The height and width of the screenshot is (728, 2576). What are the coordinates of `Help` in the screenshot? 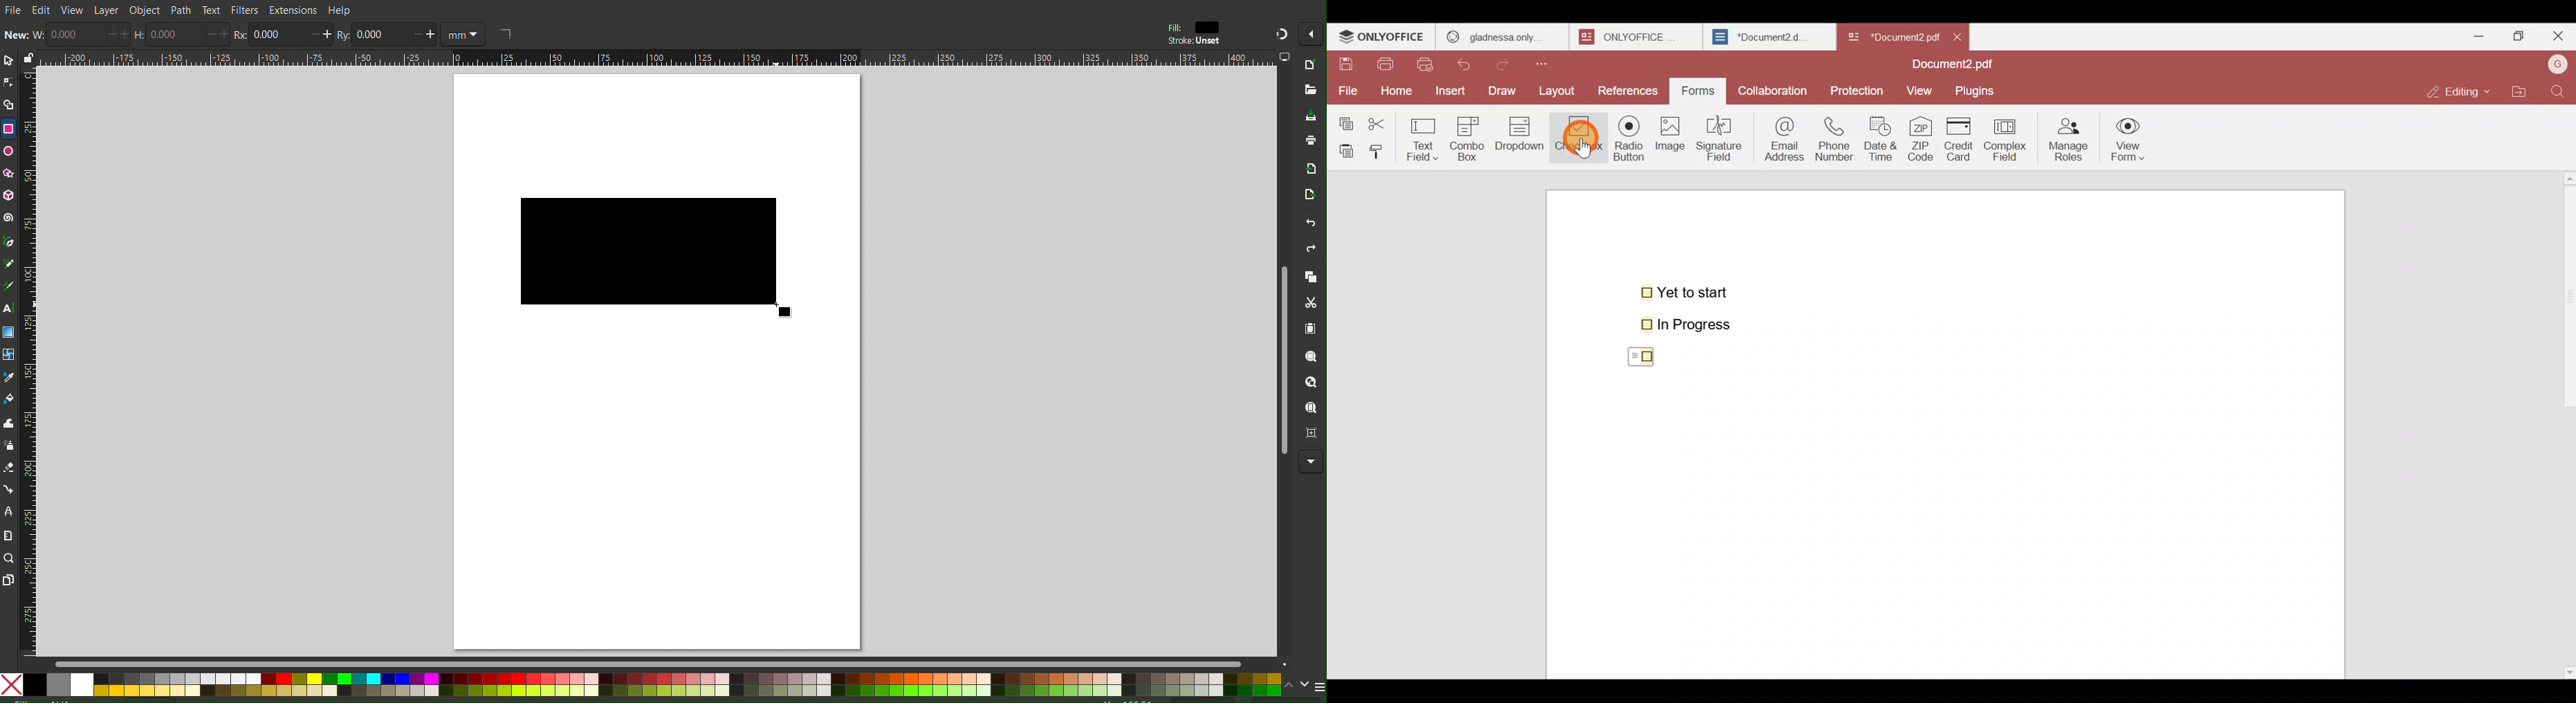 It's located at (342, 9).